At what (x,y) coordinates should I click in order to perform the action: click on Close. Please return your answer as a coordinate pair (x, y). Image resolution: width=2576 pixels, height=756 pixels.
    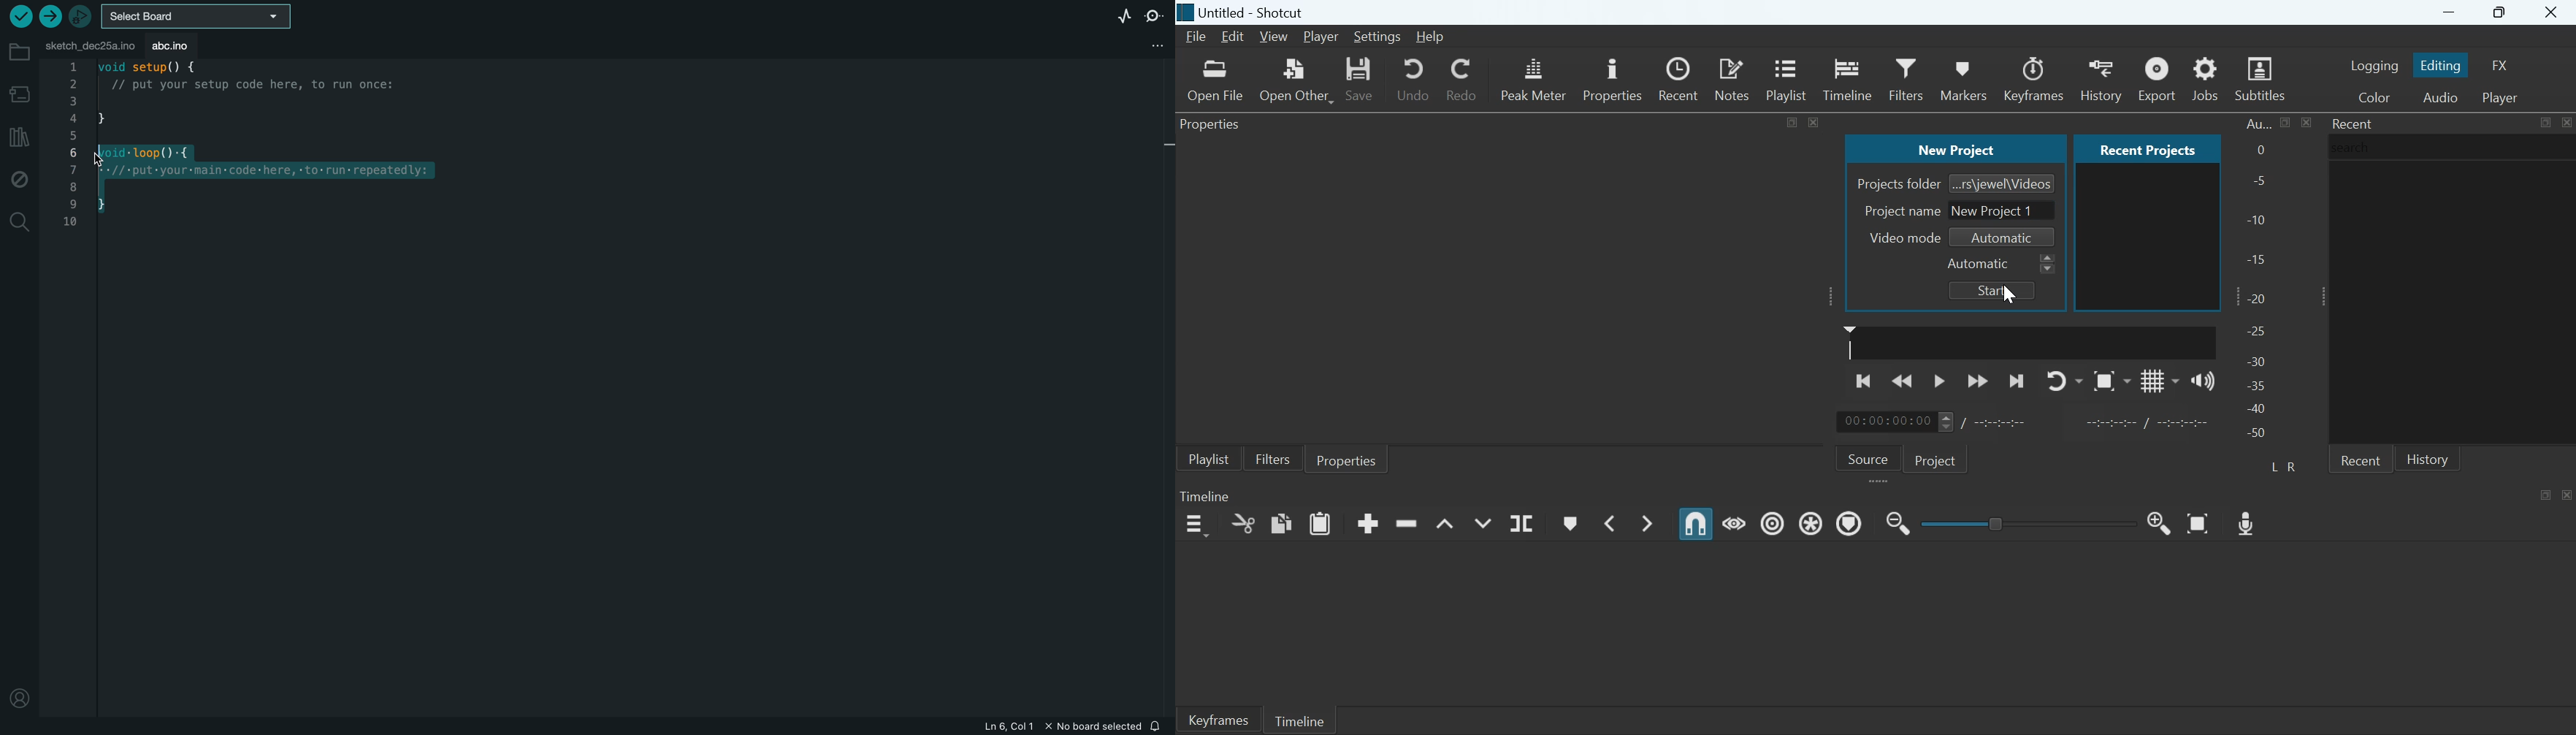
    Looking at the image, I should click on (2566, 122).